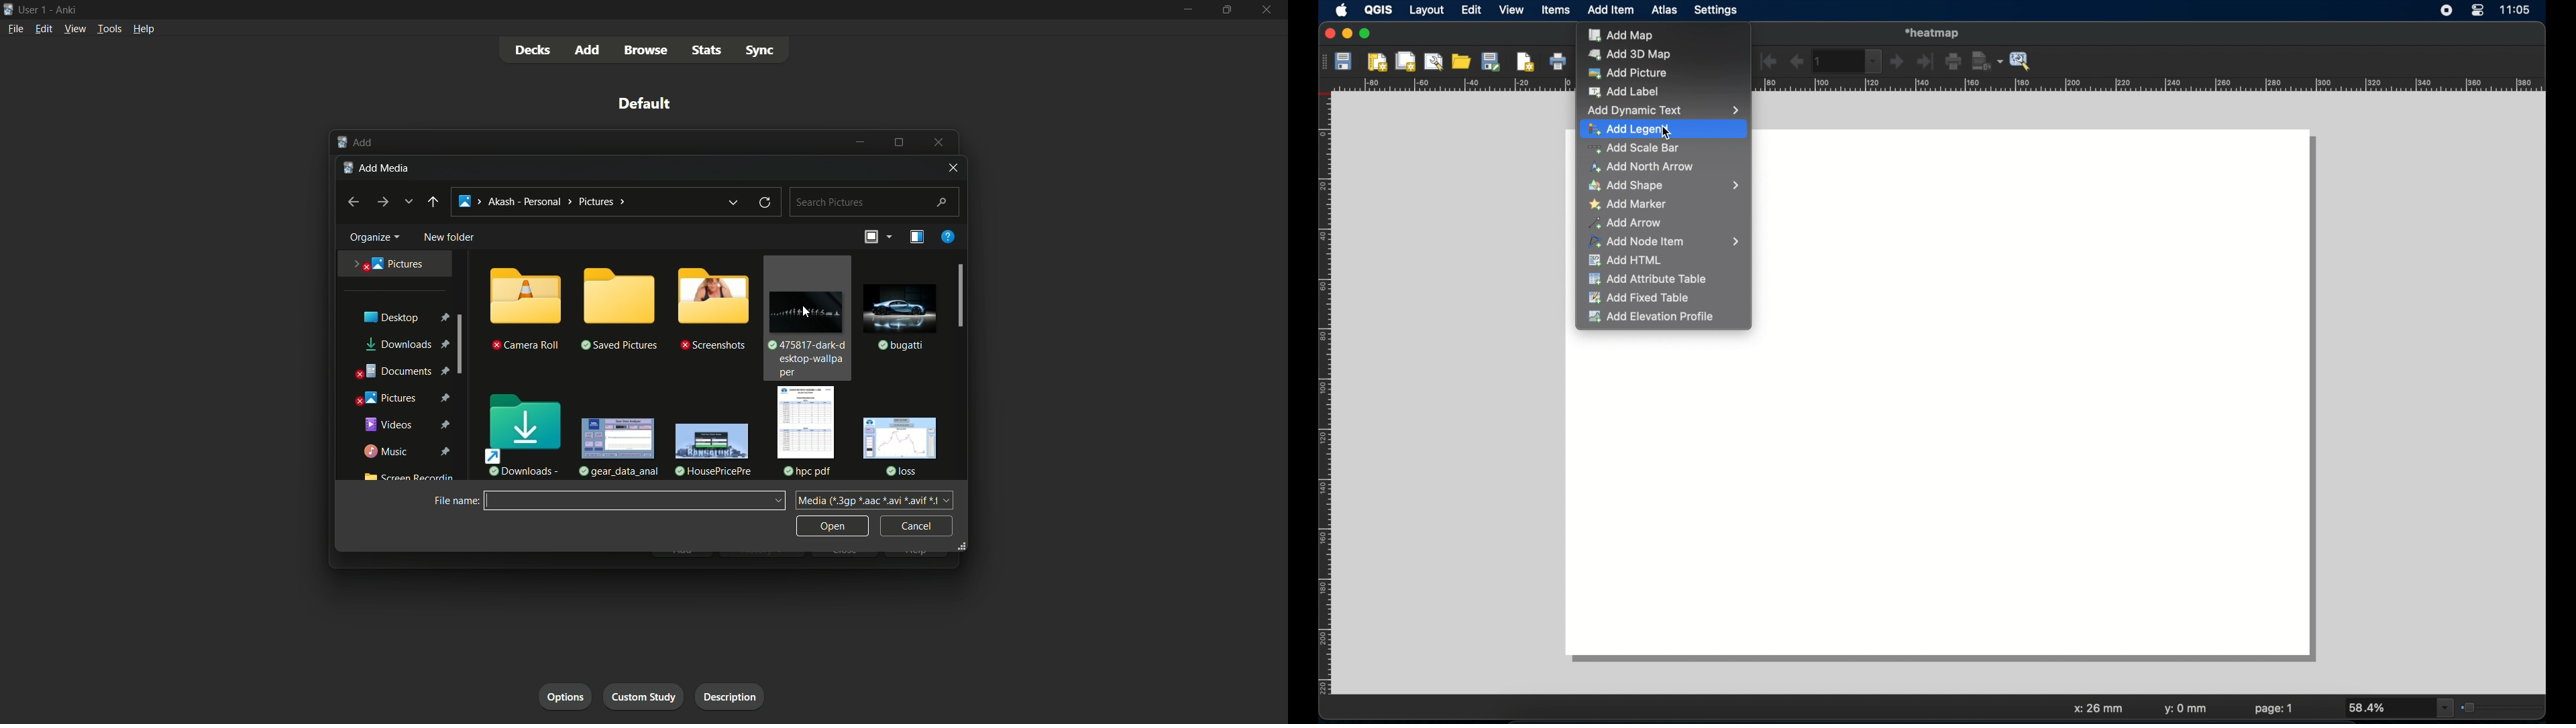 The height and width of the screenshot is (728, 2576). Describe the element at coordinates (916, 526) in the screenshot. I see `cancel` at that location.